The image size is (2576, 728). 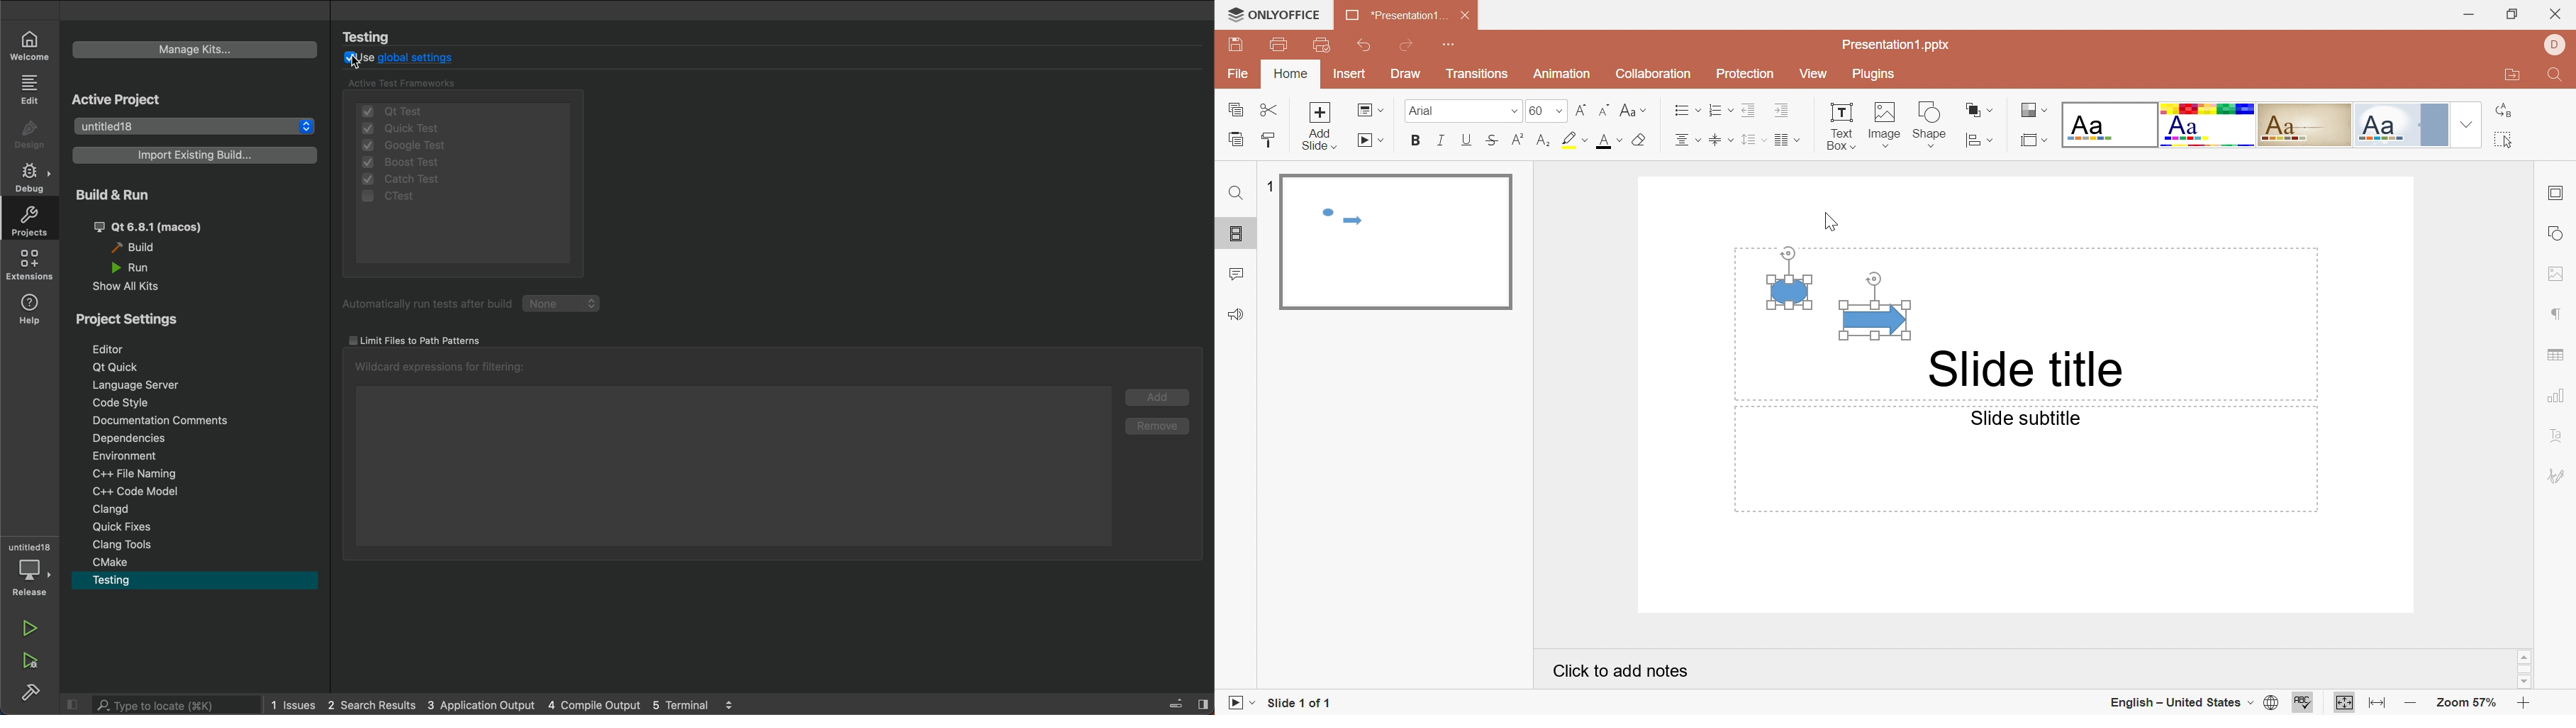 I want to click on Subscript, so click(x=1546, y=140).